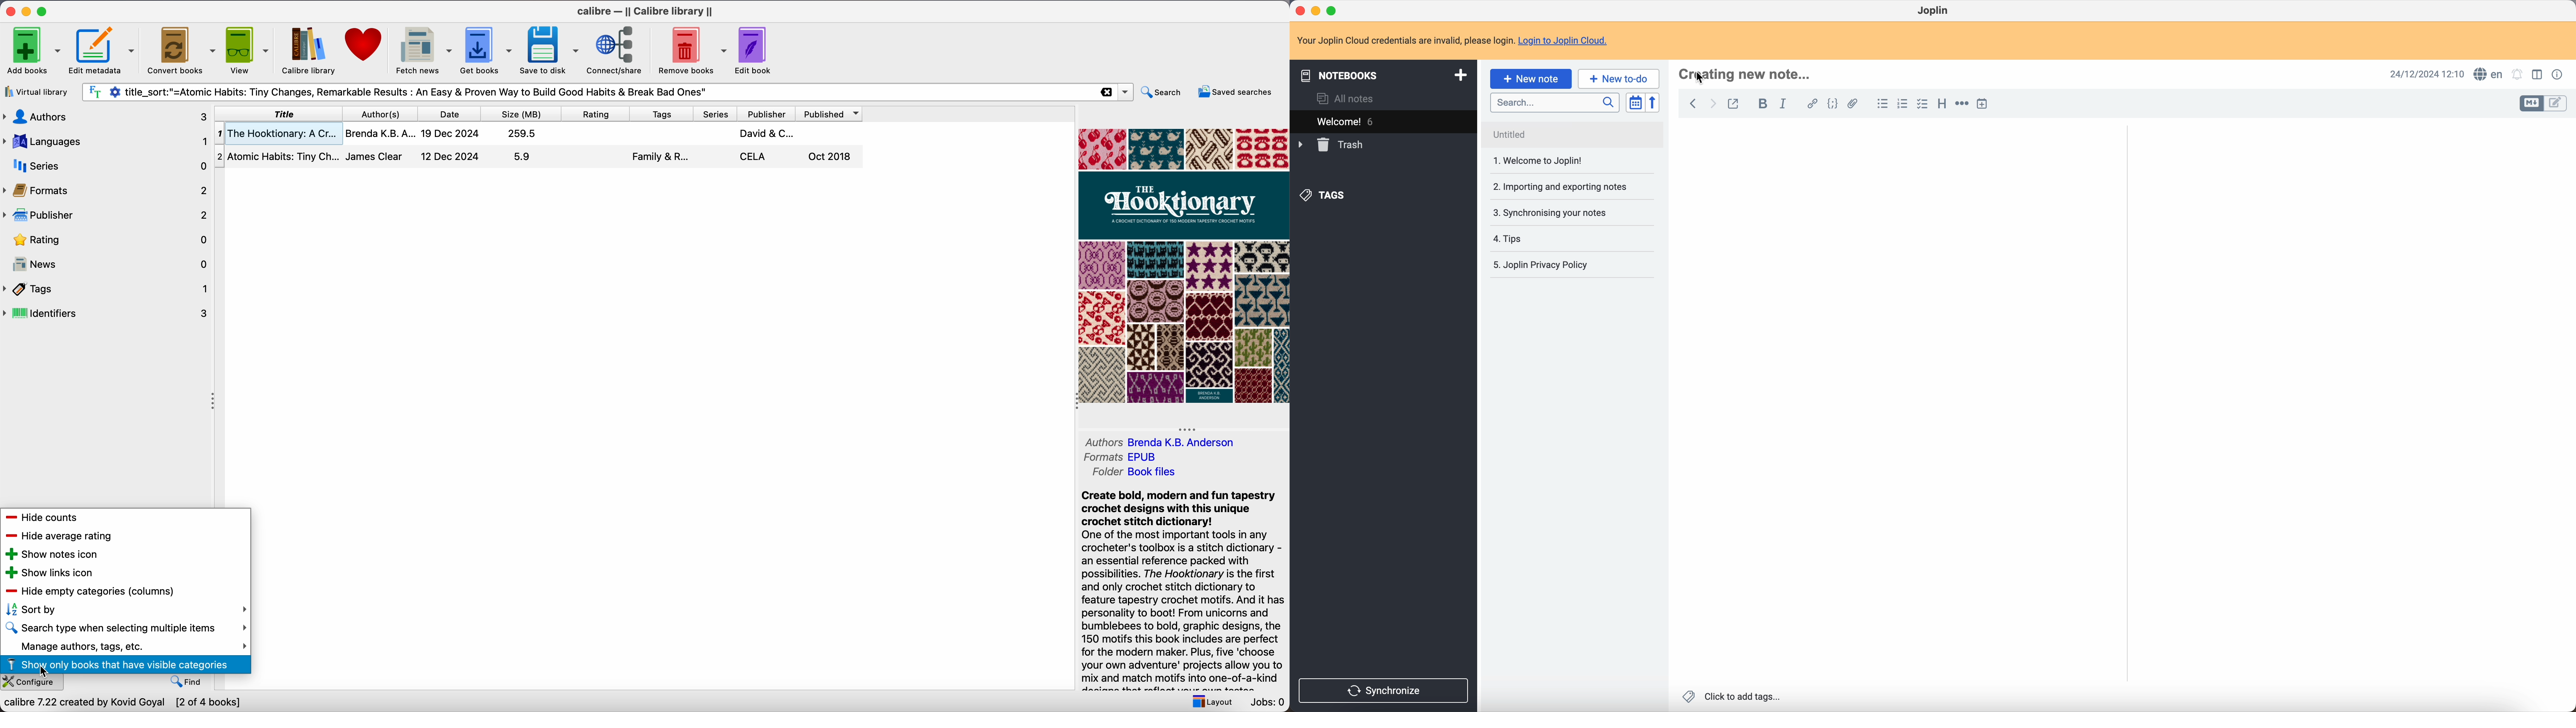 Image resolution: width=2576 pixels, height=728 pixels. Describe the element at coordinates (1211, 702) in the screenshot. I see `layout` at that location.